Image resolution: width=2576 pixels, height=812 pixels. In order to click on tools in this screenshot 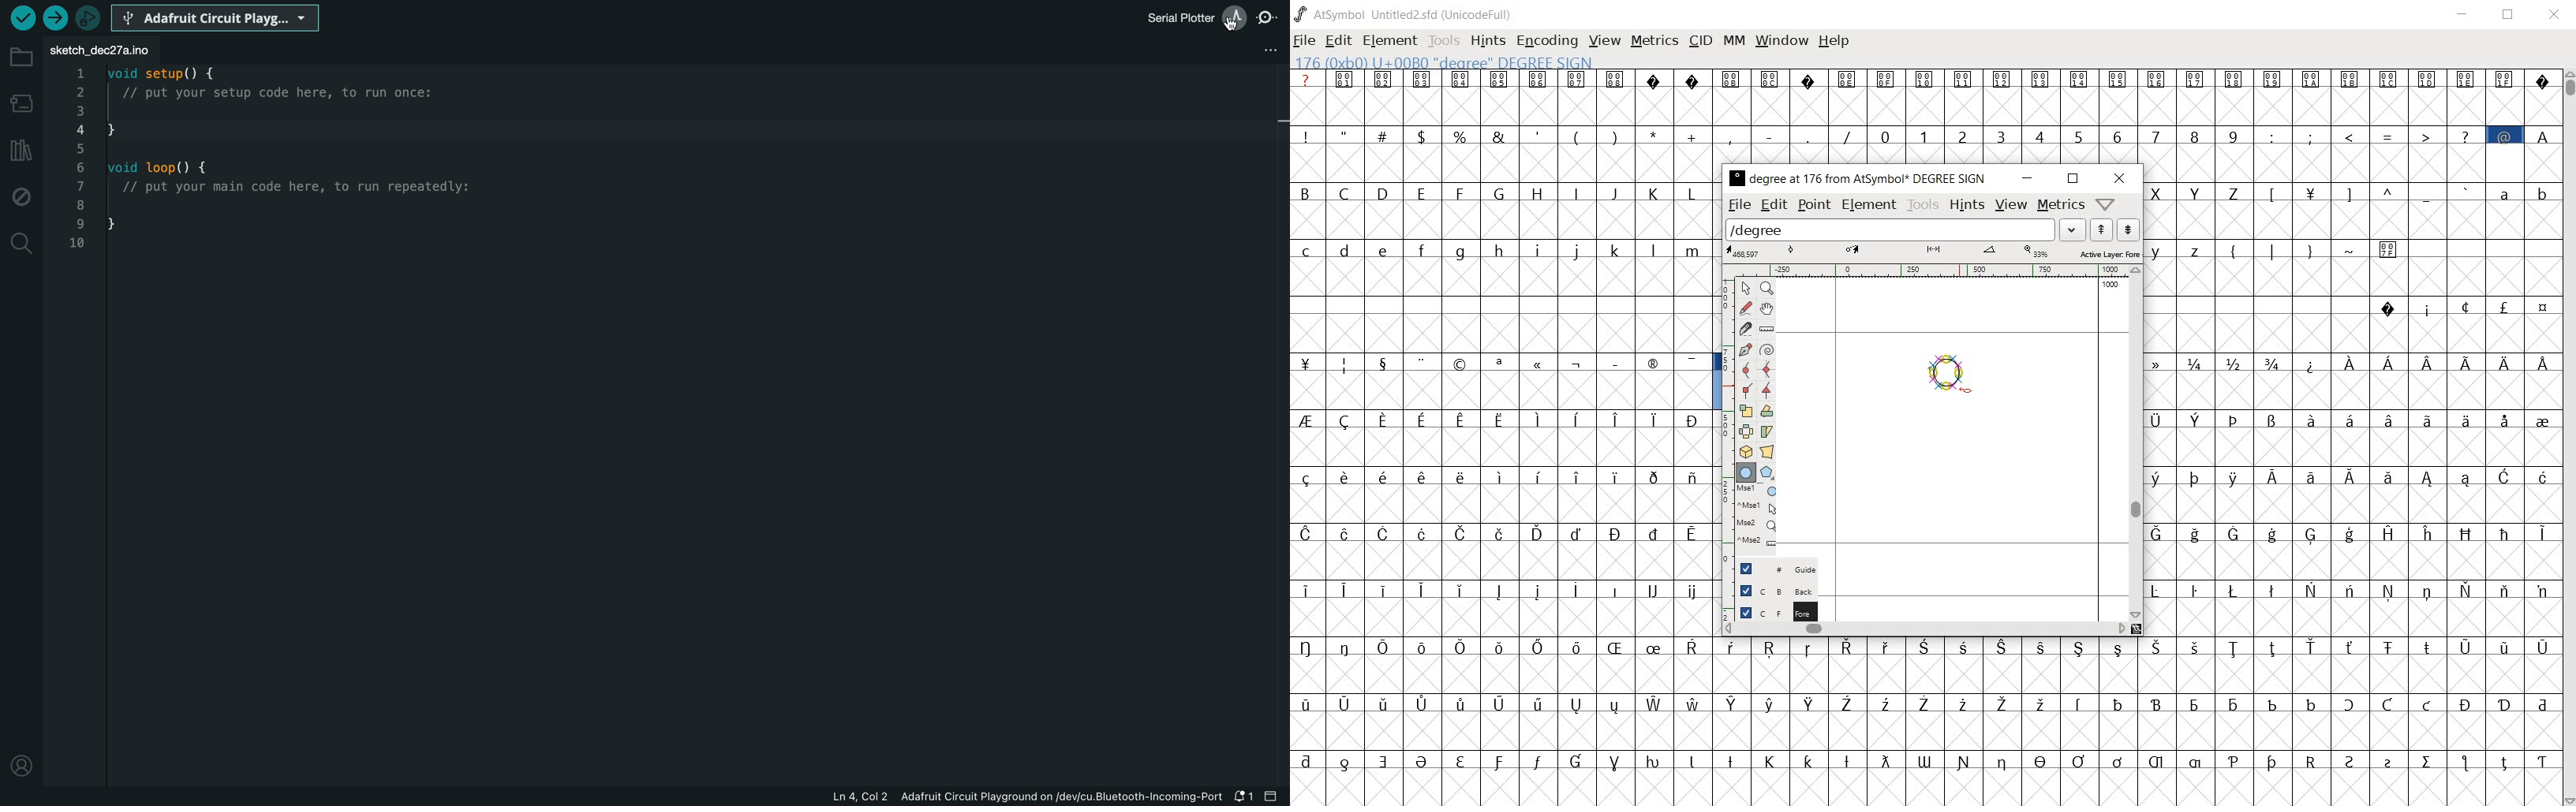, I will do `click(1922, 205)`.